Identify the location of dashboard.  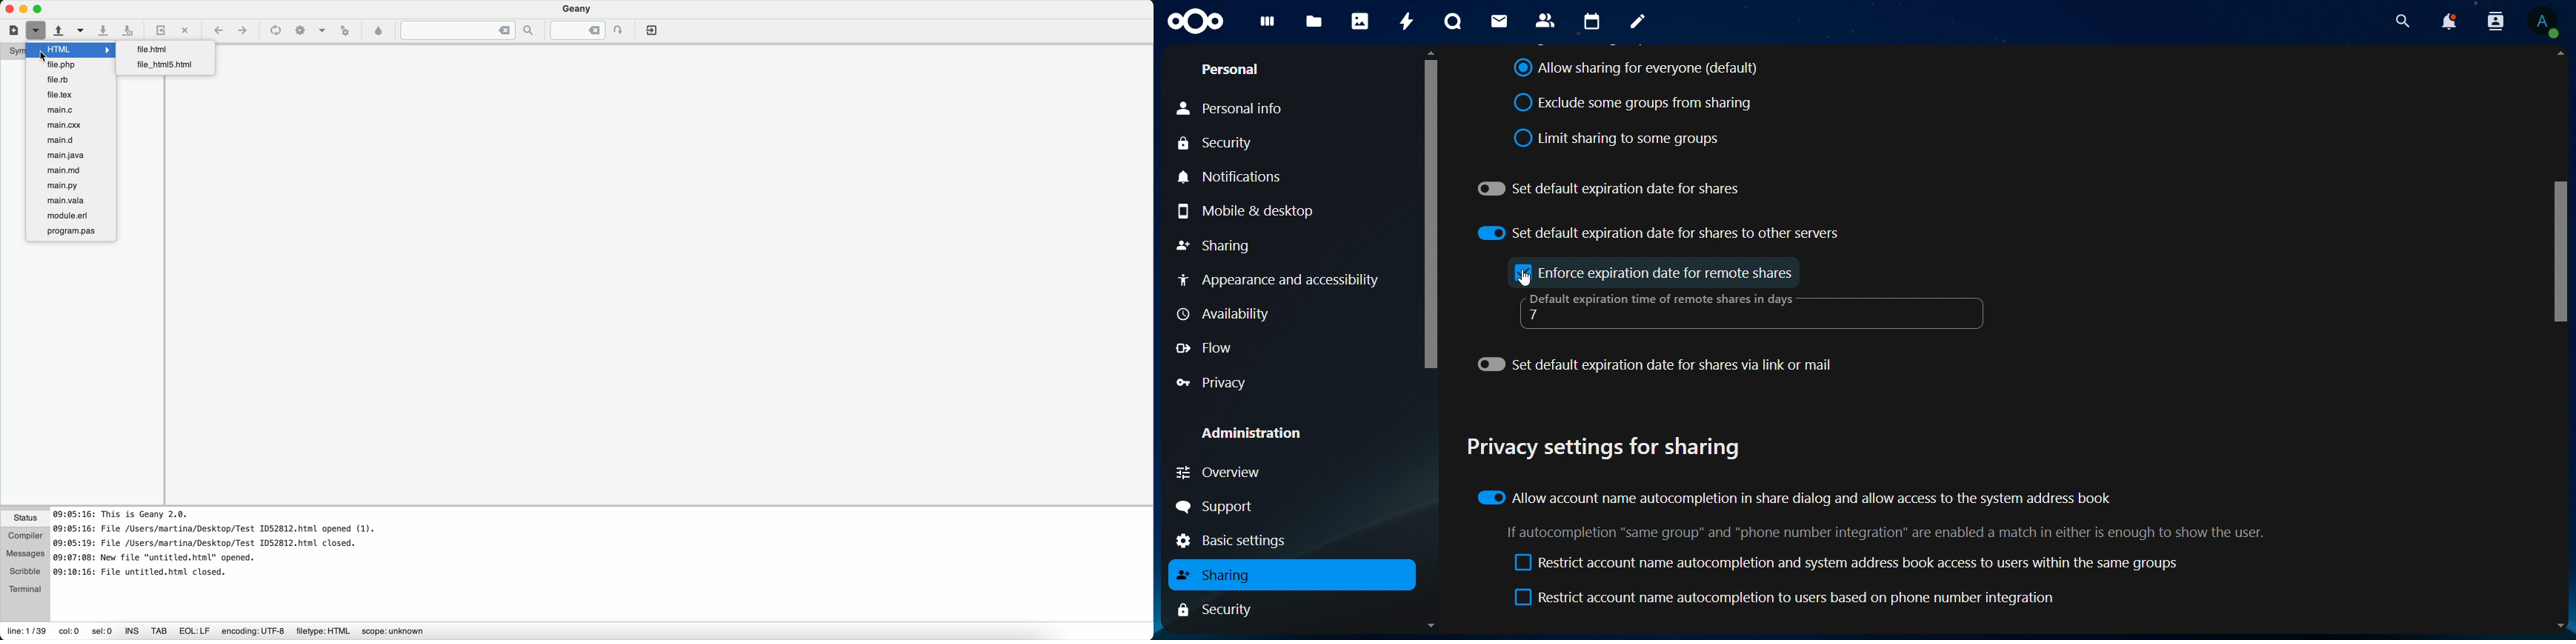
(1265, 26).